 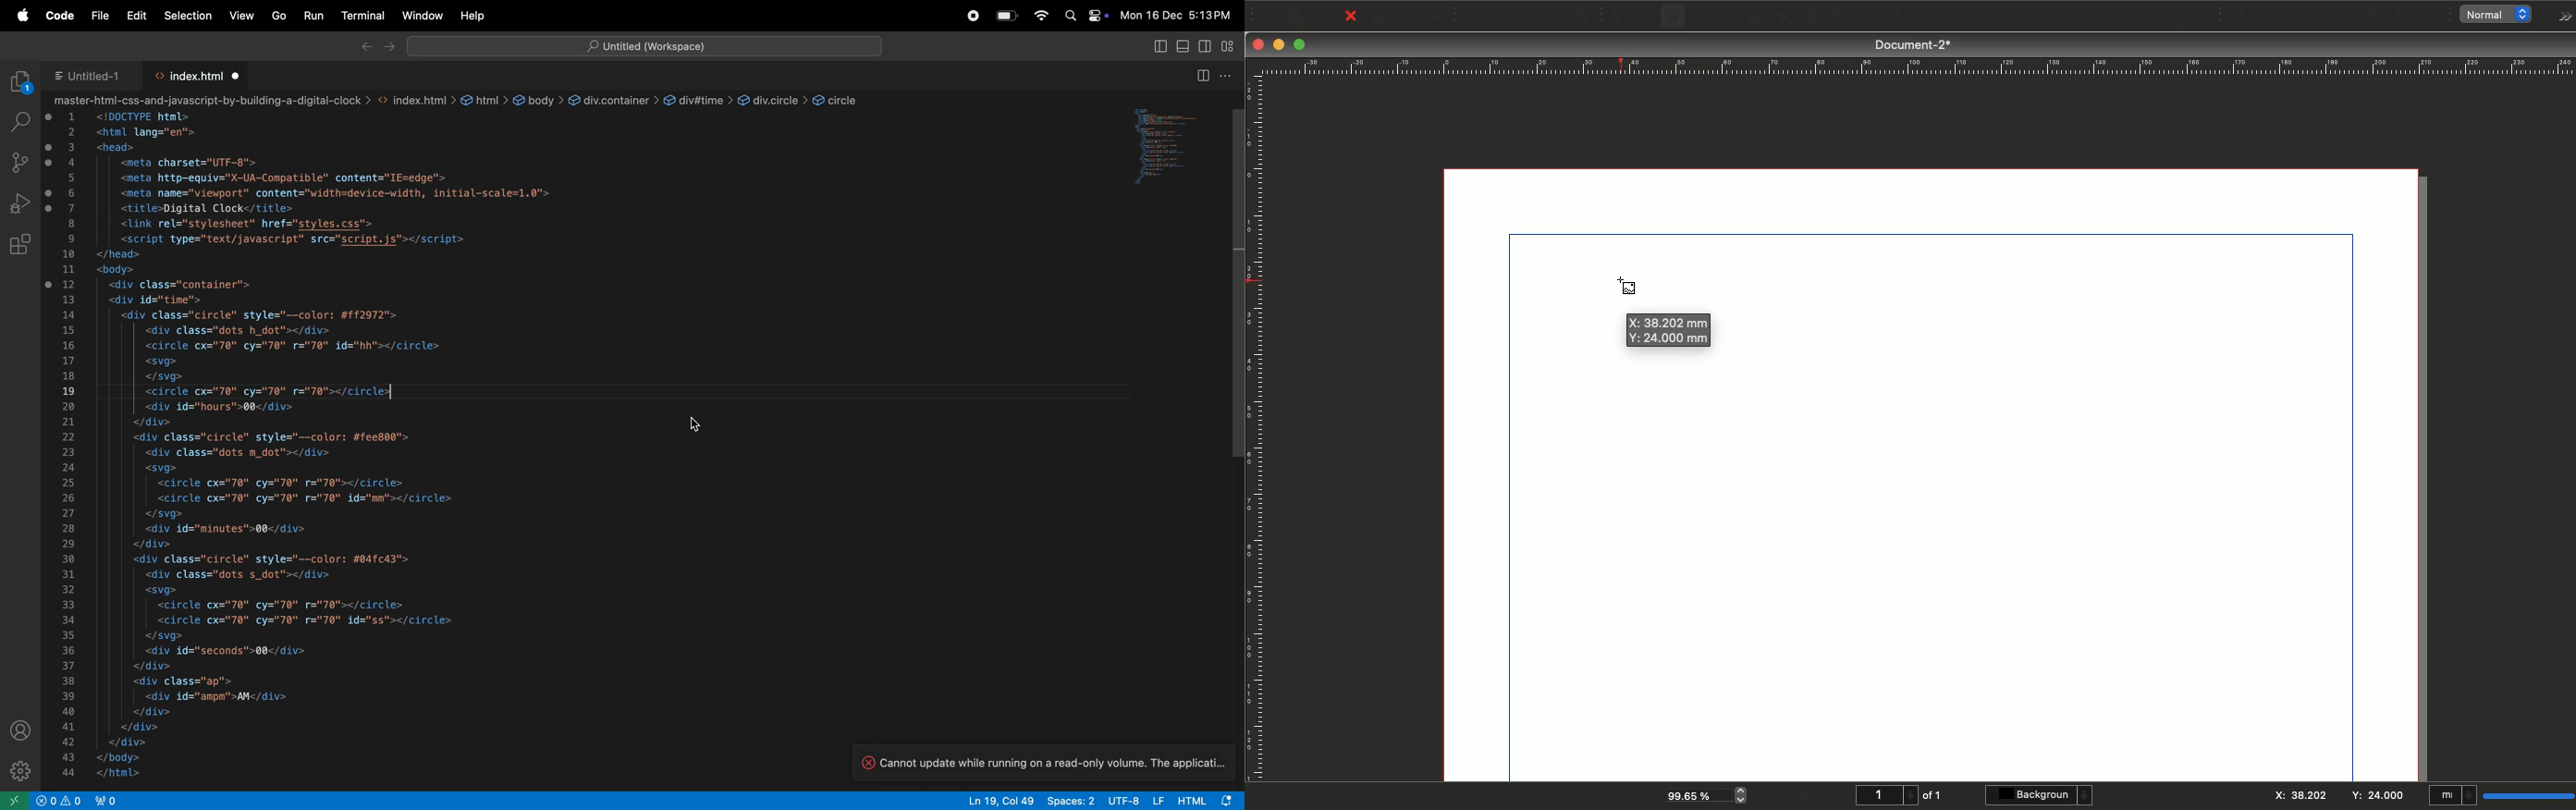 I want to click on master-html-css-and-javascript-by-building-a-digital-clock > <> index.html > html > body > div.container > div#time > div.circle > &circle, so click(x=463, y=100).